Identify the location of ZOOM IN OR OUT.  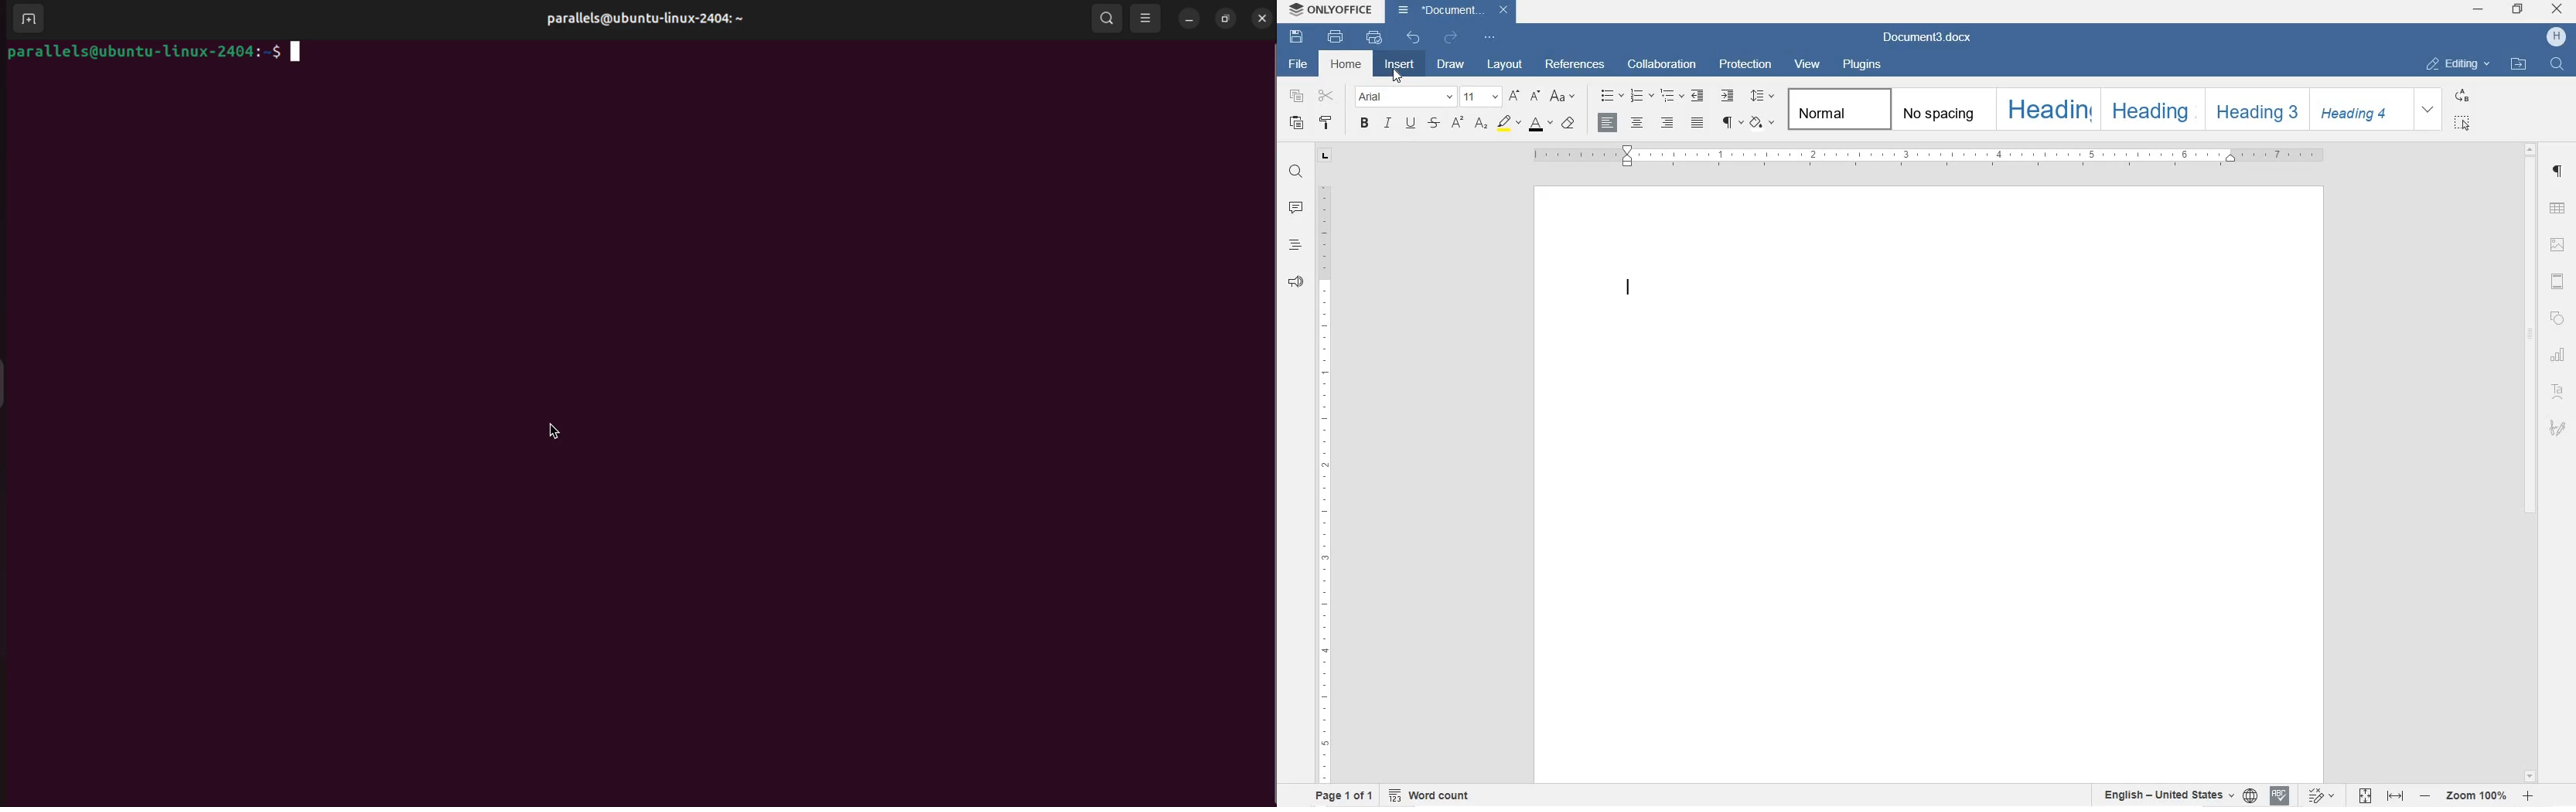
(2477, 795).